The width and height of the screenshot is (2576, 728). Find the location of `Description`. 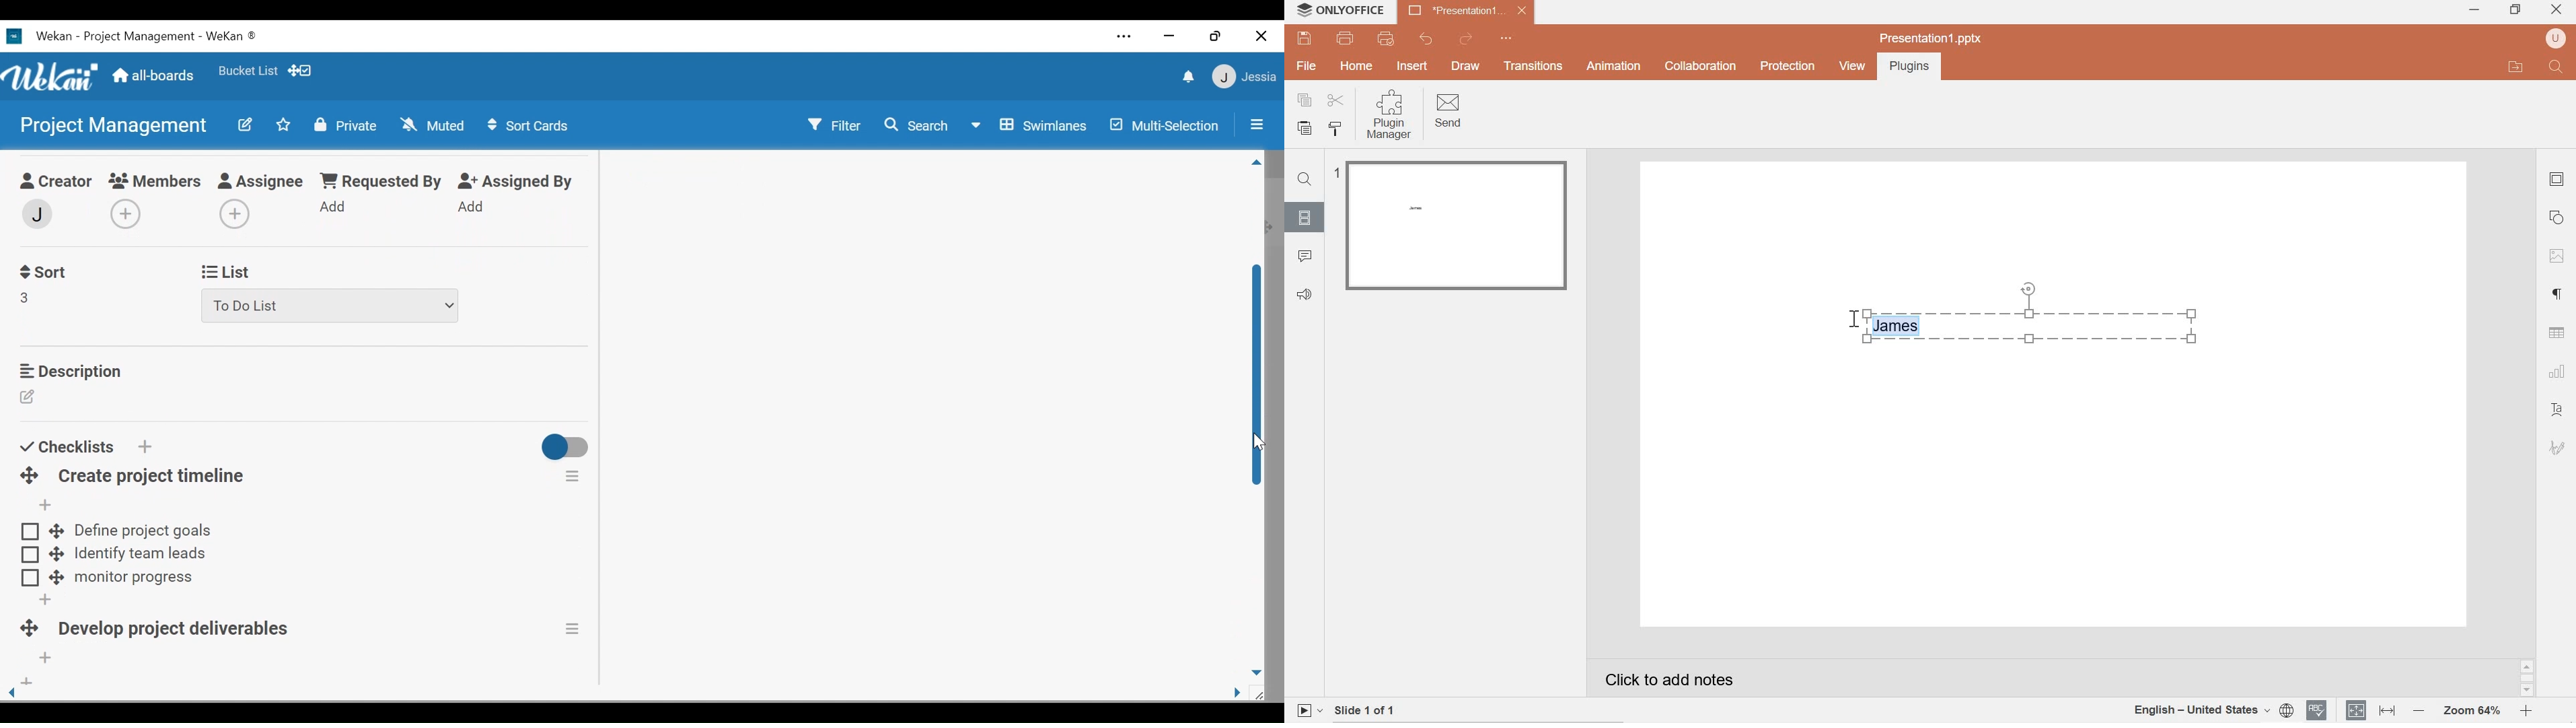

Description is located at coordinates (70, 371).